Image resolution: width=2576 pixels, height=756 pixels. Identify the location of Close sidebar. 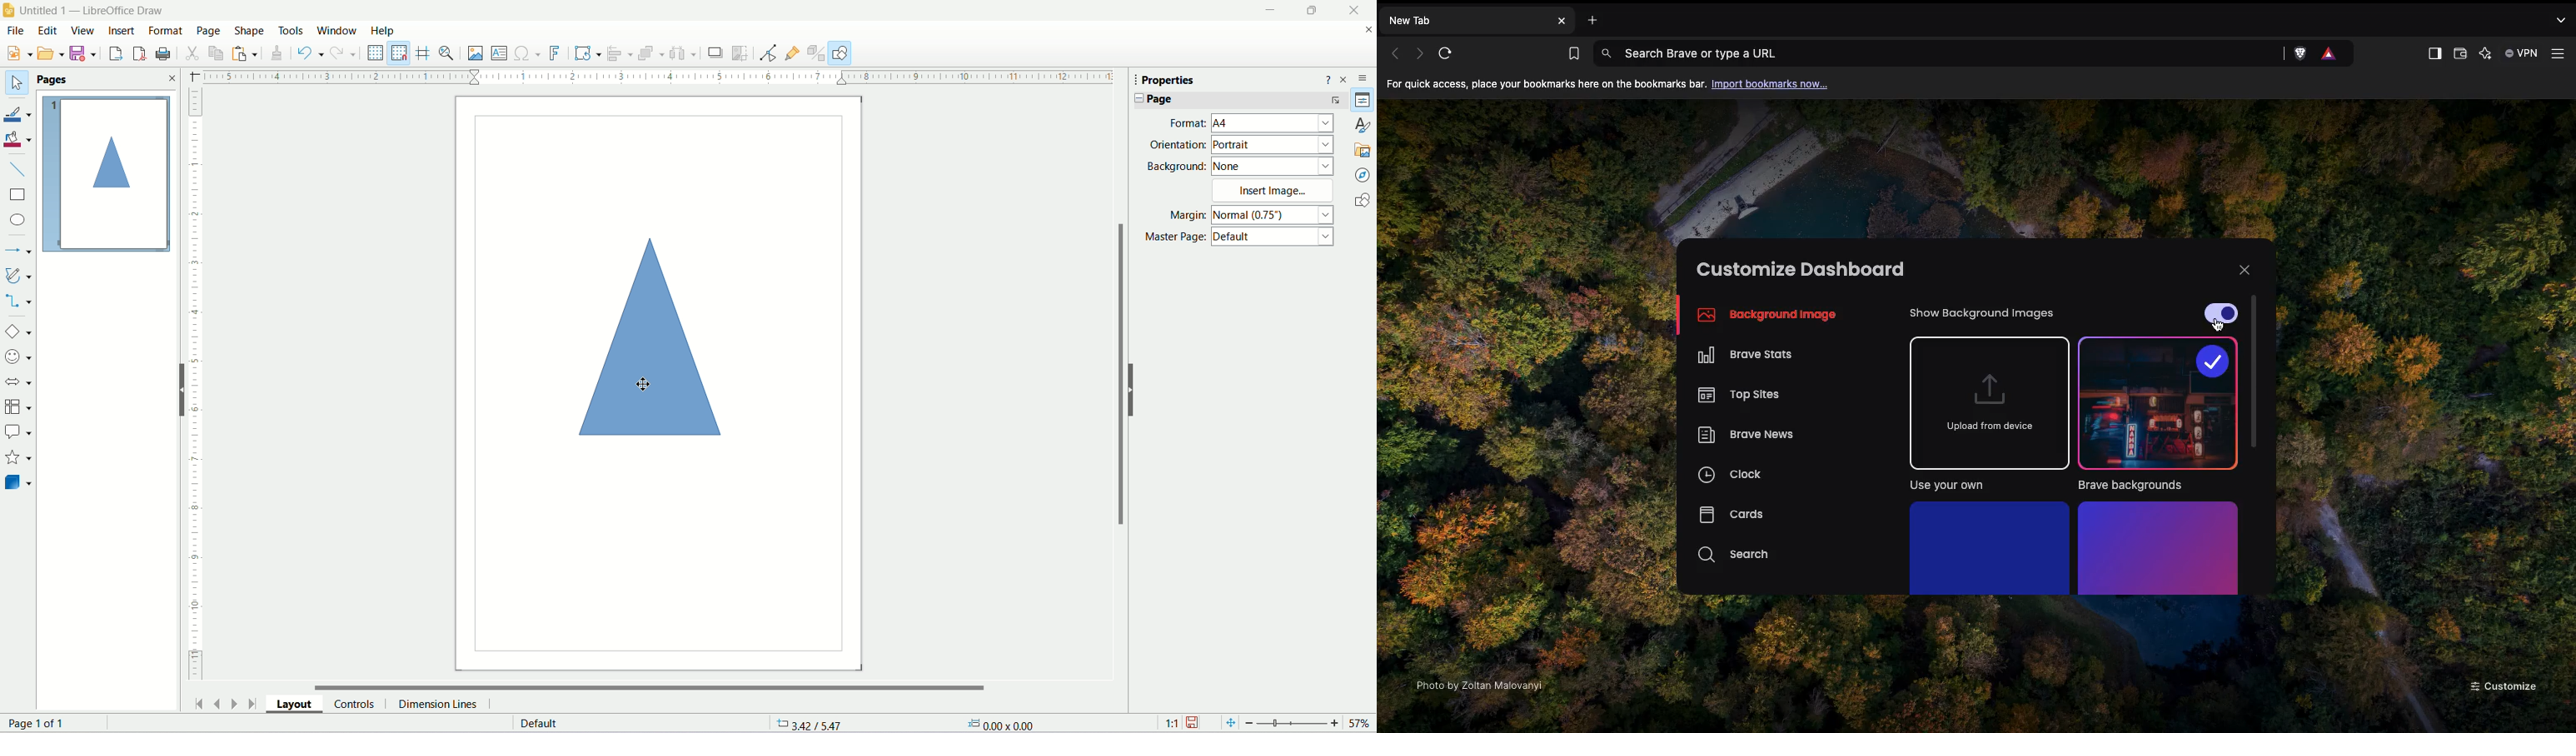
(1347, 78).